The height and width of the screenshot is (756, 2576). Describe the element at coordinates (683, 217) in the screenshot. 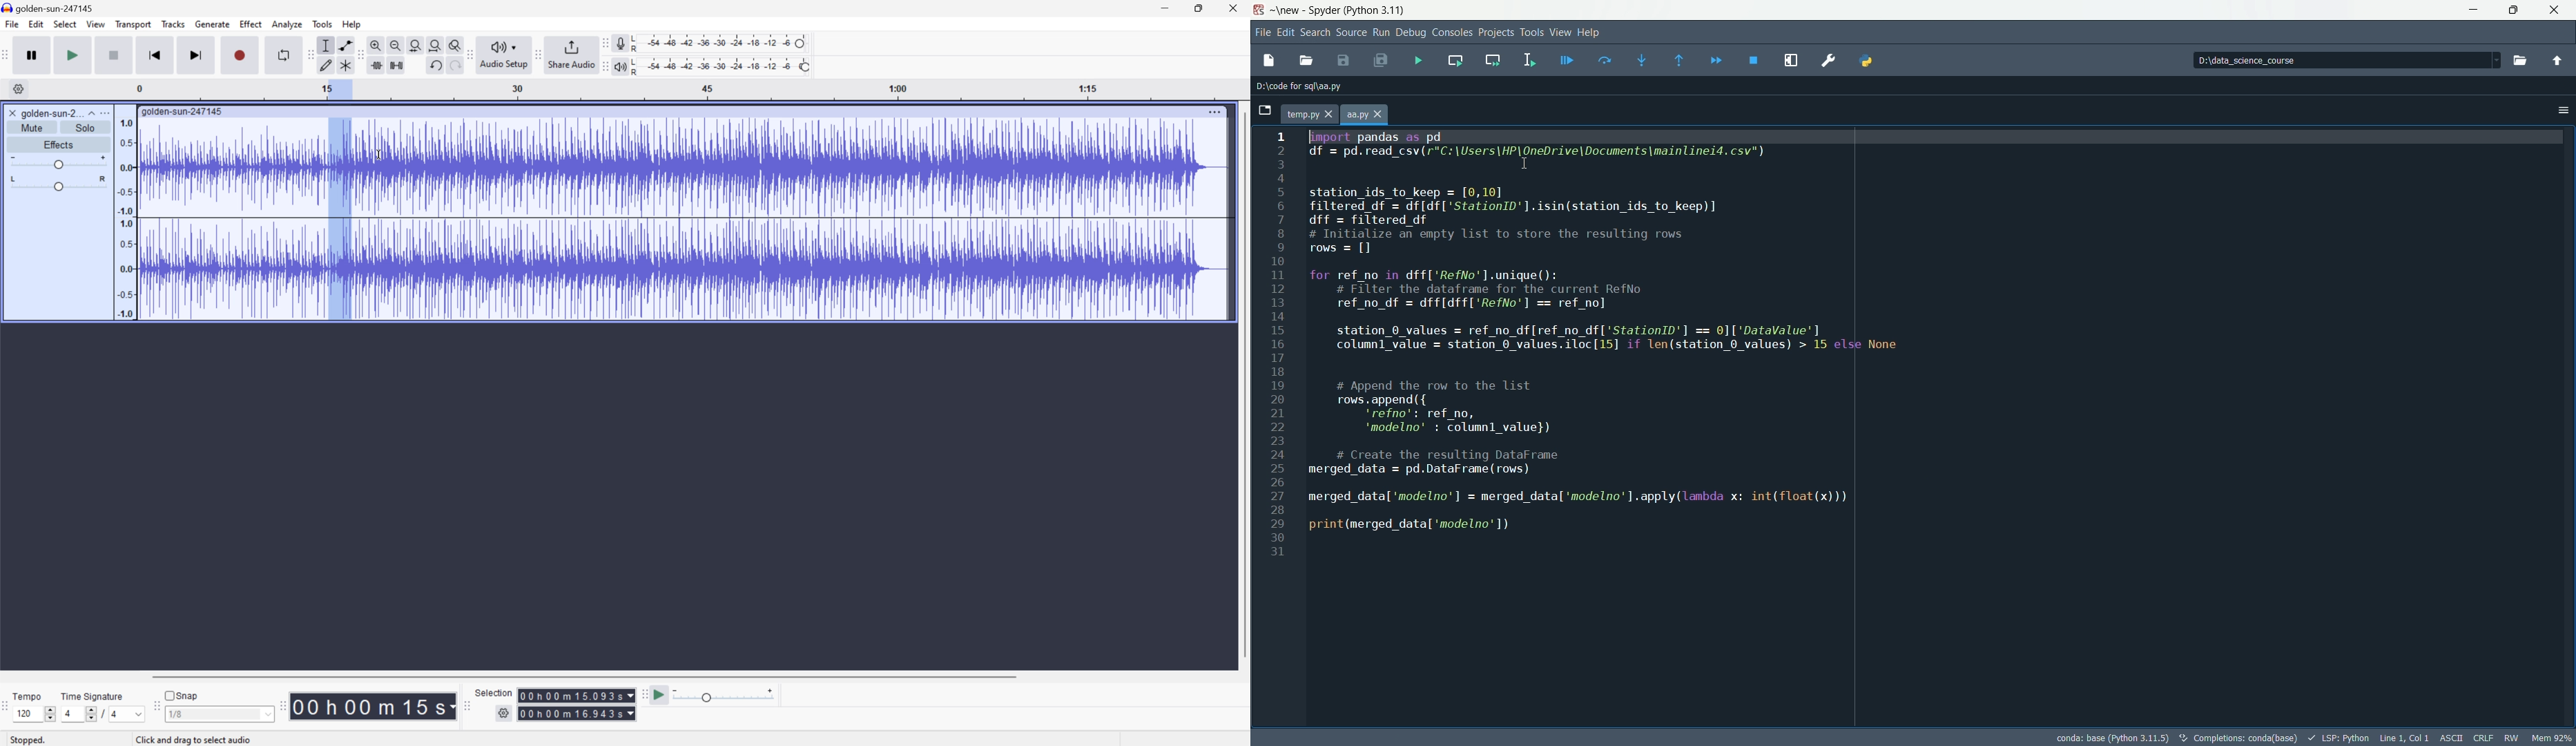

I see `Audio` at that location.